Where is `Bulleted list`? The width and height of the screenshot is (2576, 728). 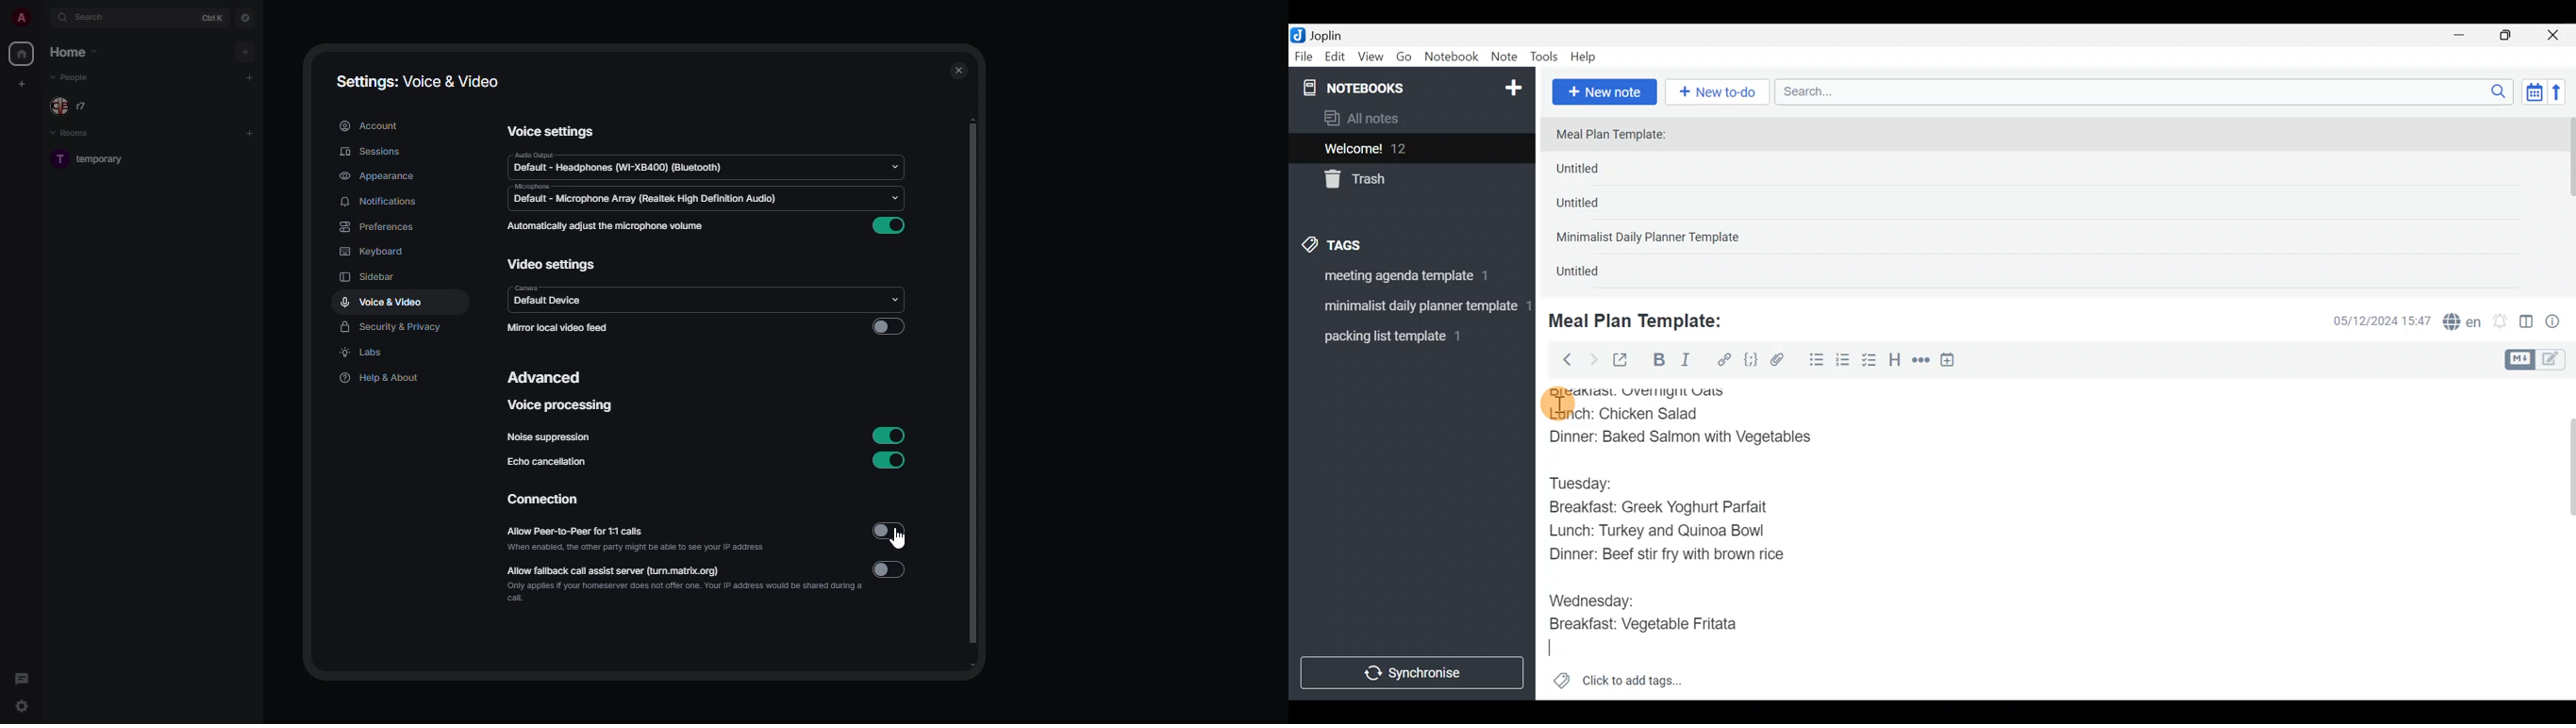 Bulleted list is located at coordinates (1814, 361).